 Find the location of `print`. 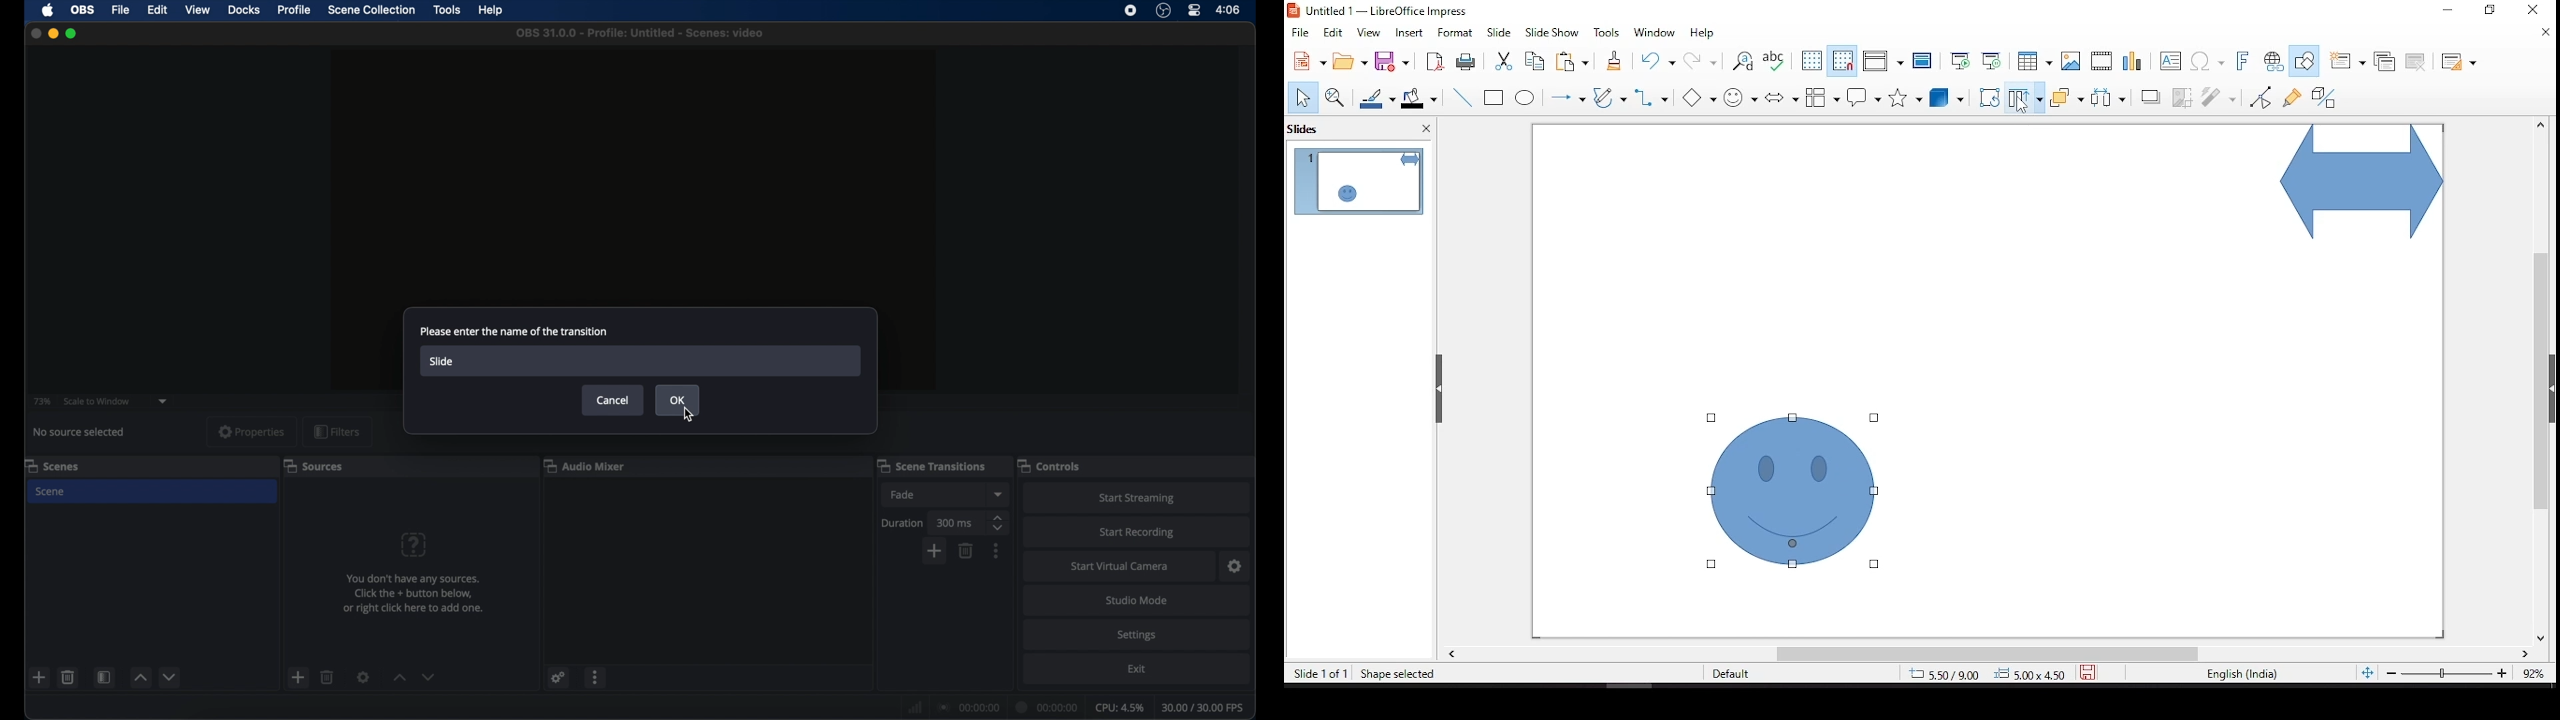

print is located at coordinates (1465, 62).